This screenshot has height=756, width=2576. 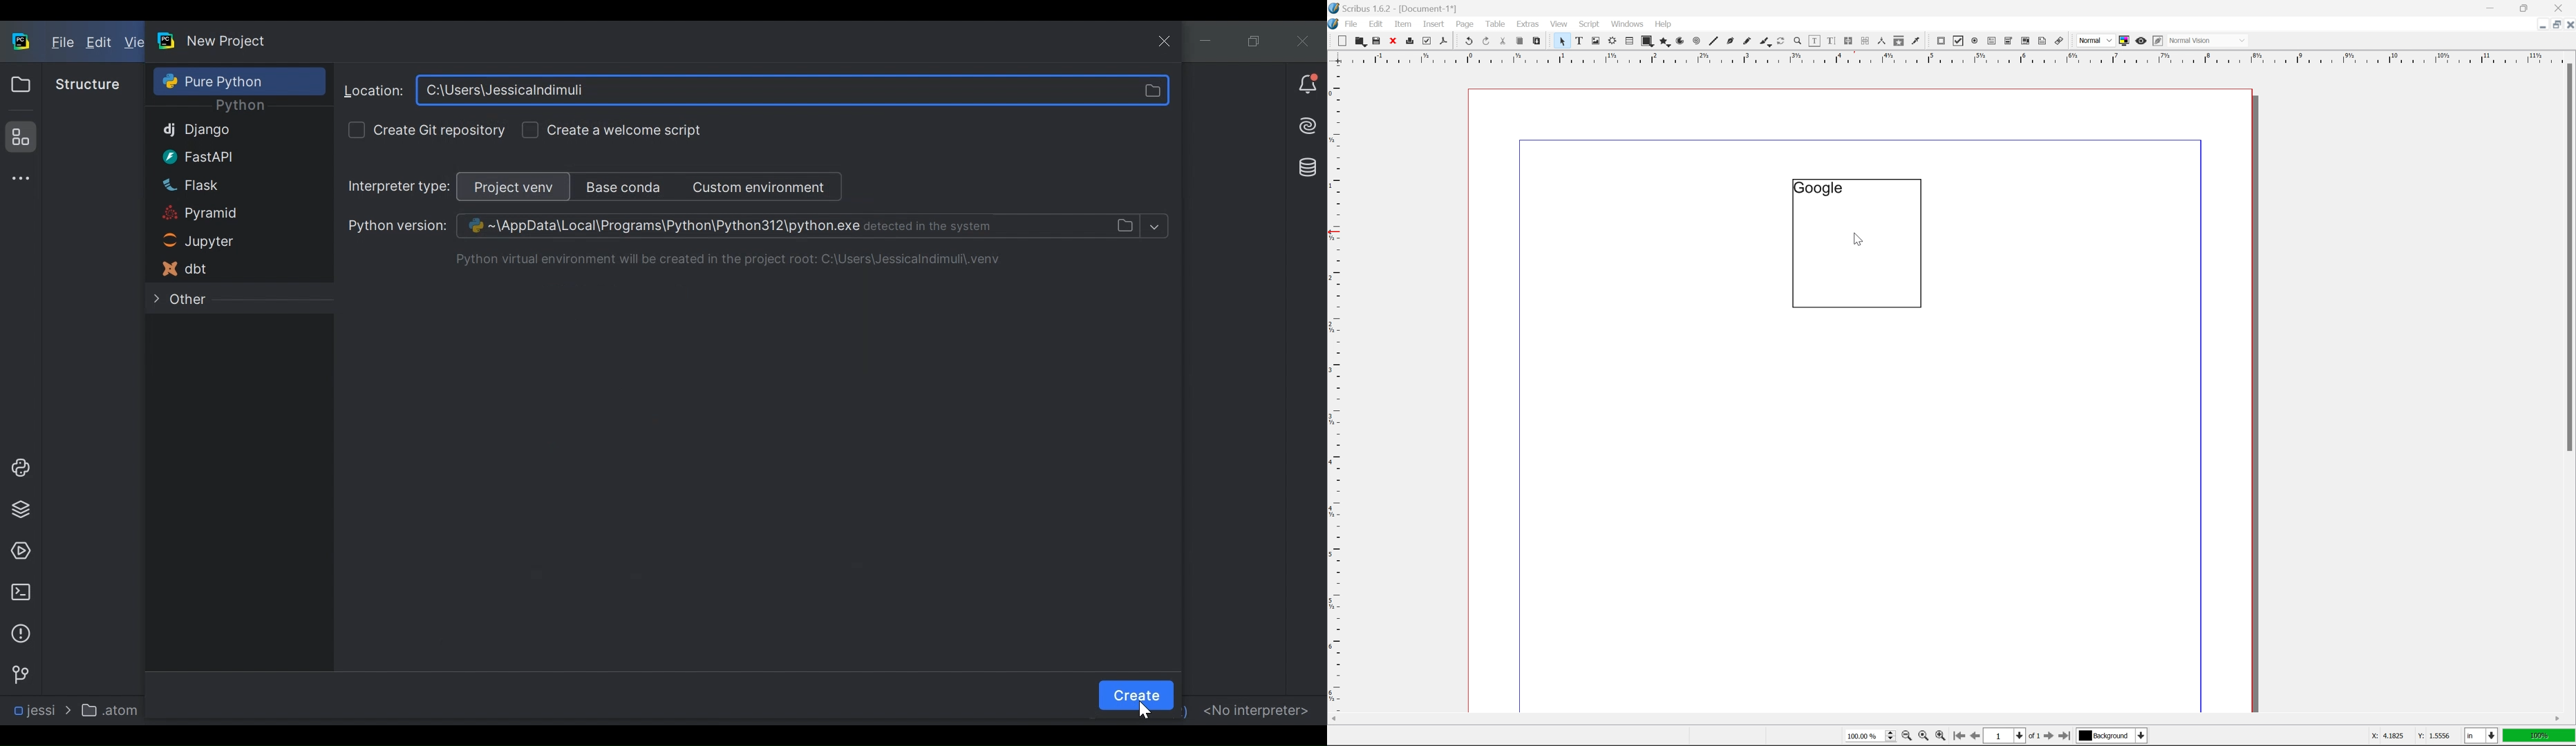 I want to click on scroll bar, so click(x=2568, y=256).